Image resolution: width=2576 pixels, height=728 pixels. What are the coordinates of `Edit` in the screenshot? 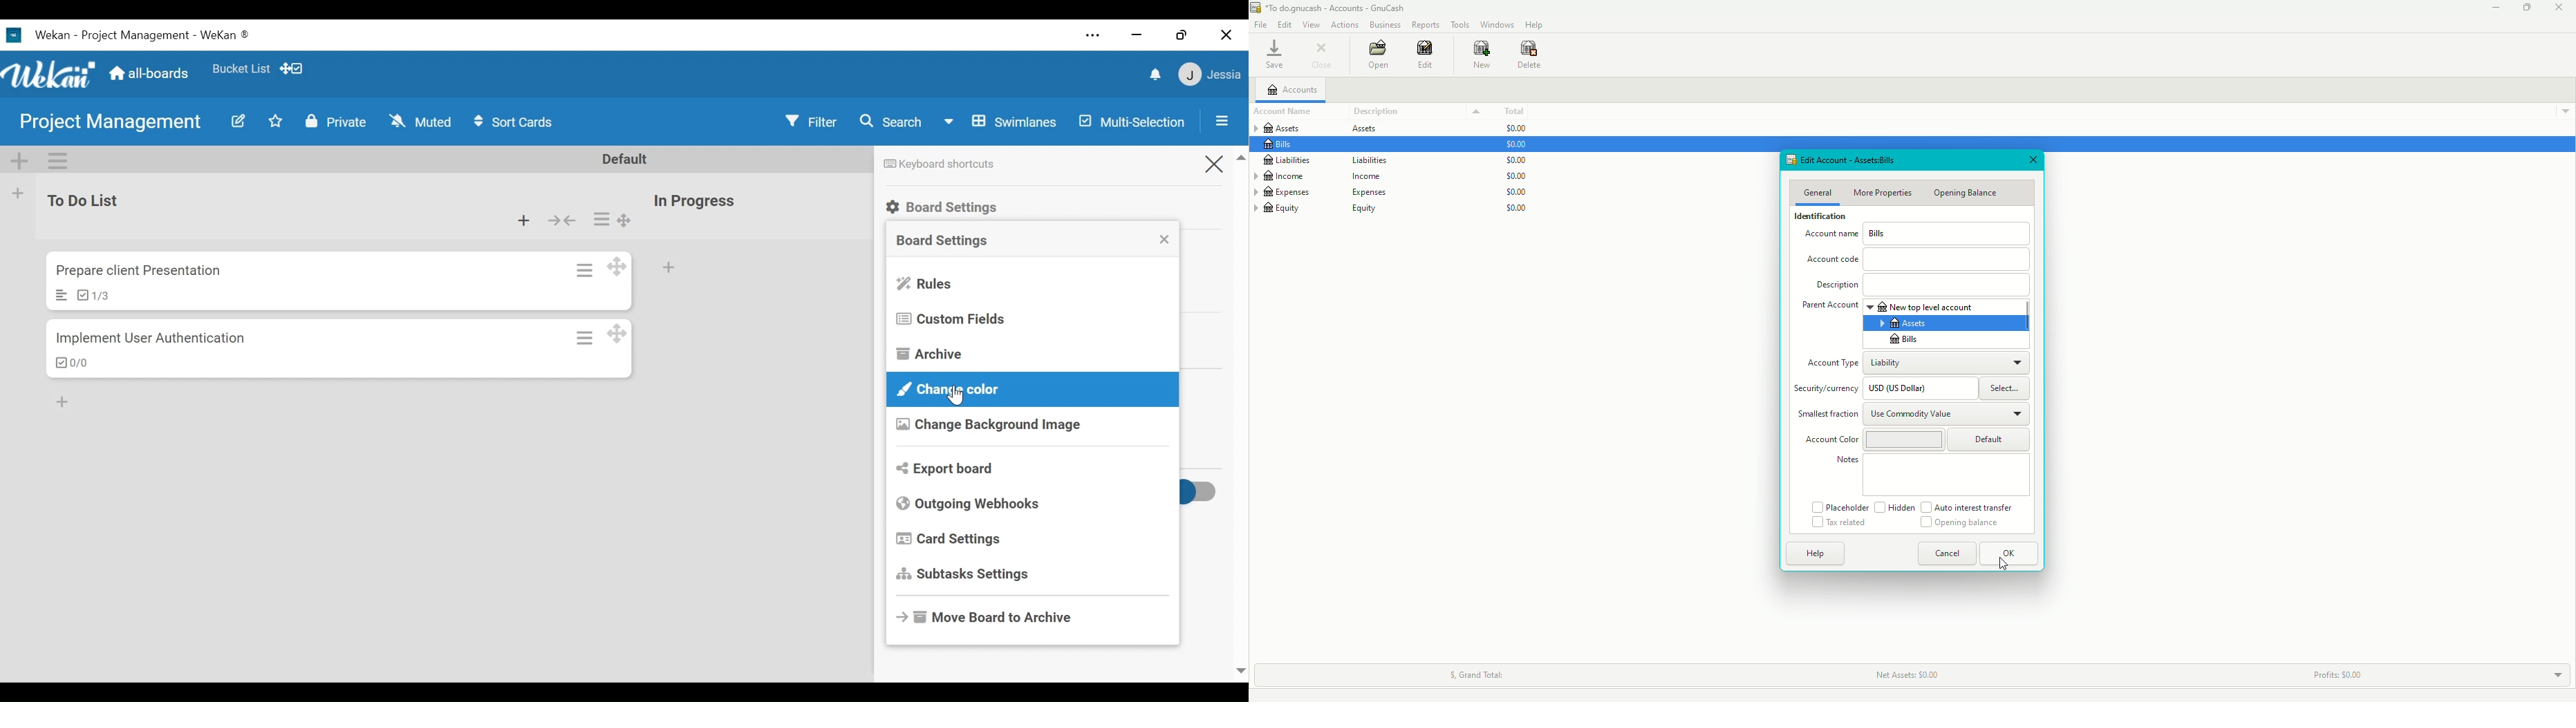 It's located at (237, 122).